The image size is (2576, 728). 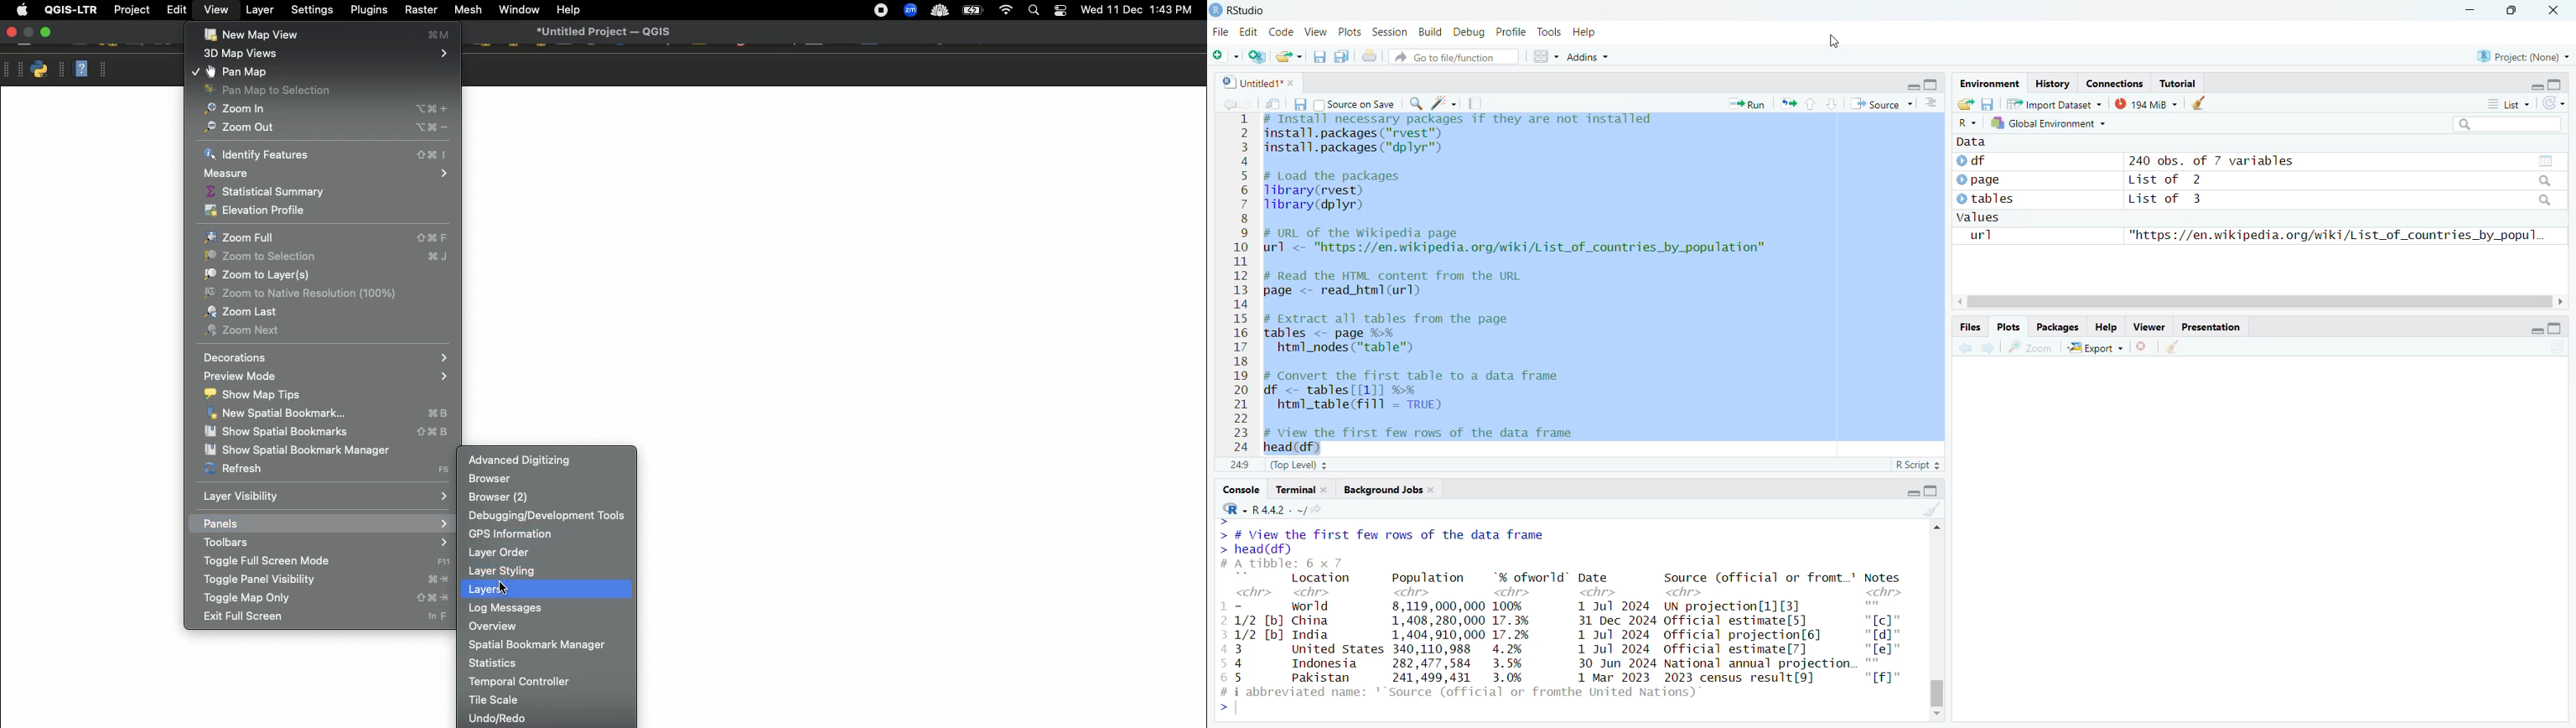 I want to click on scroll left, so click(x=1959, y=302).